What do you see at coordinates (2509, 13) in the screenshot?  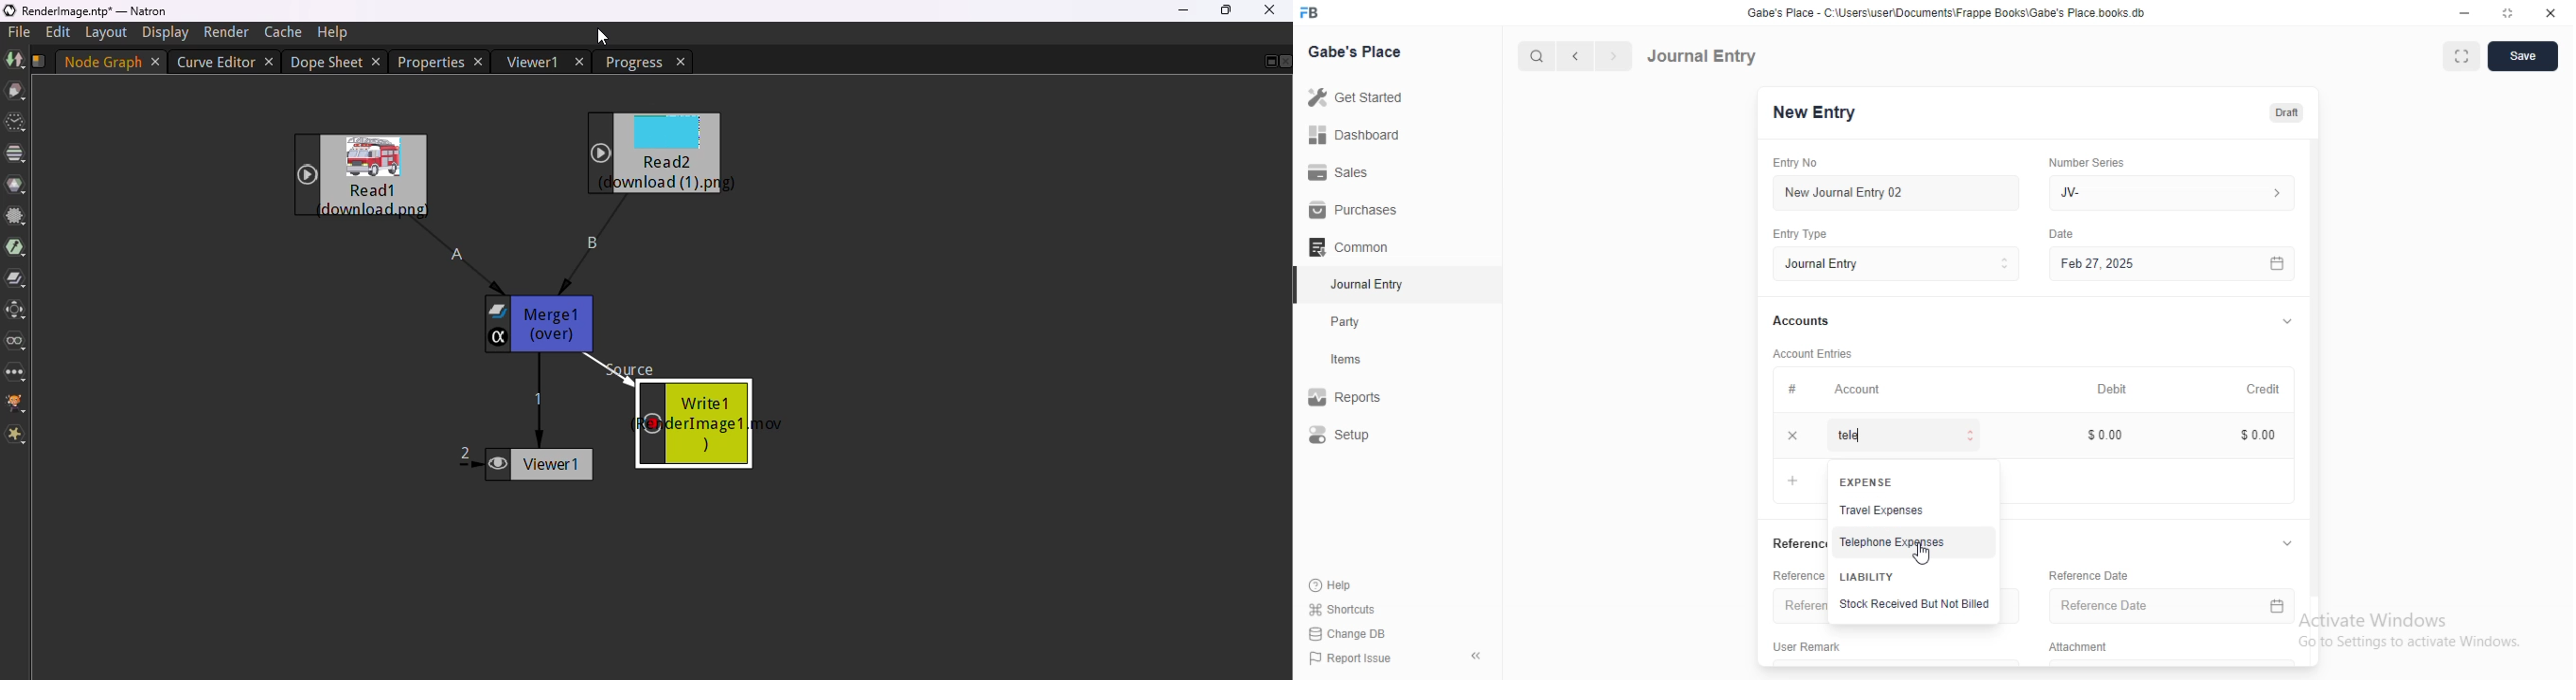 I see `Full screen` at bounding box center [2509, 13].